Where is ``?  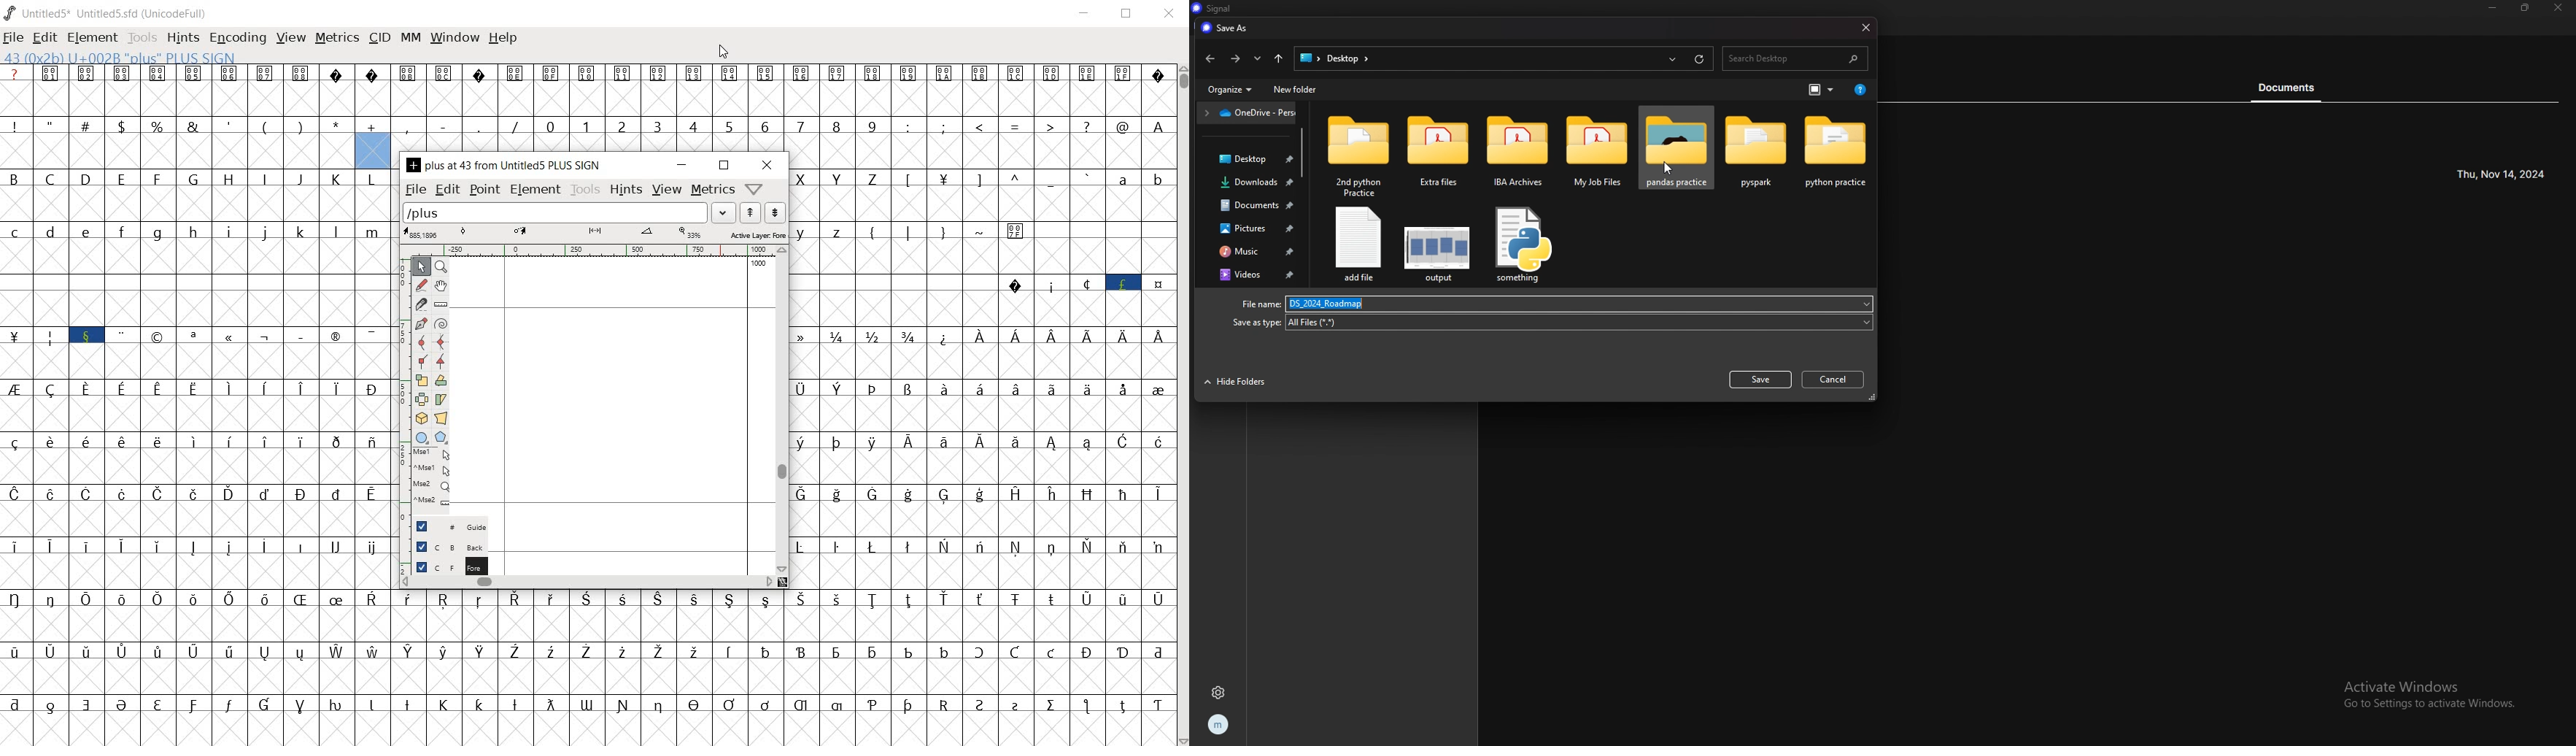  is located at coordinates (873, 616).